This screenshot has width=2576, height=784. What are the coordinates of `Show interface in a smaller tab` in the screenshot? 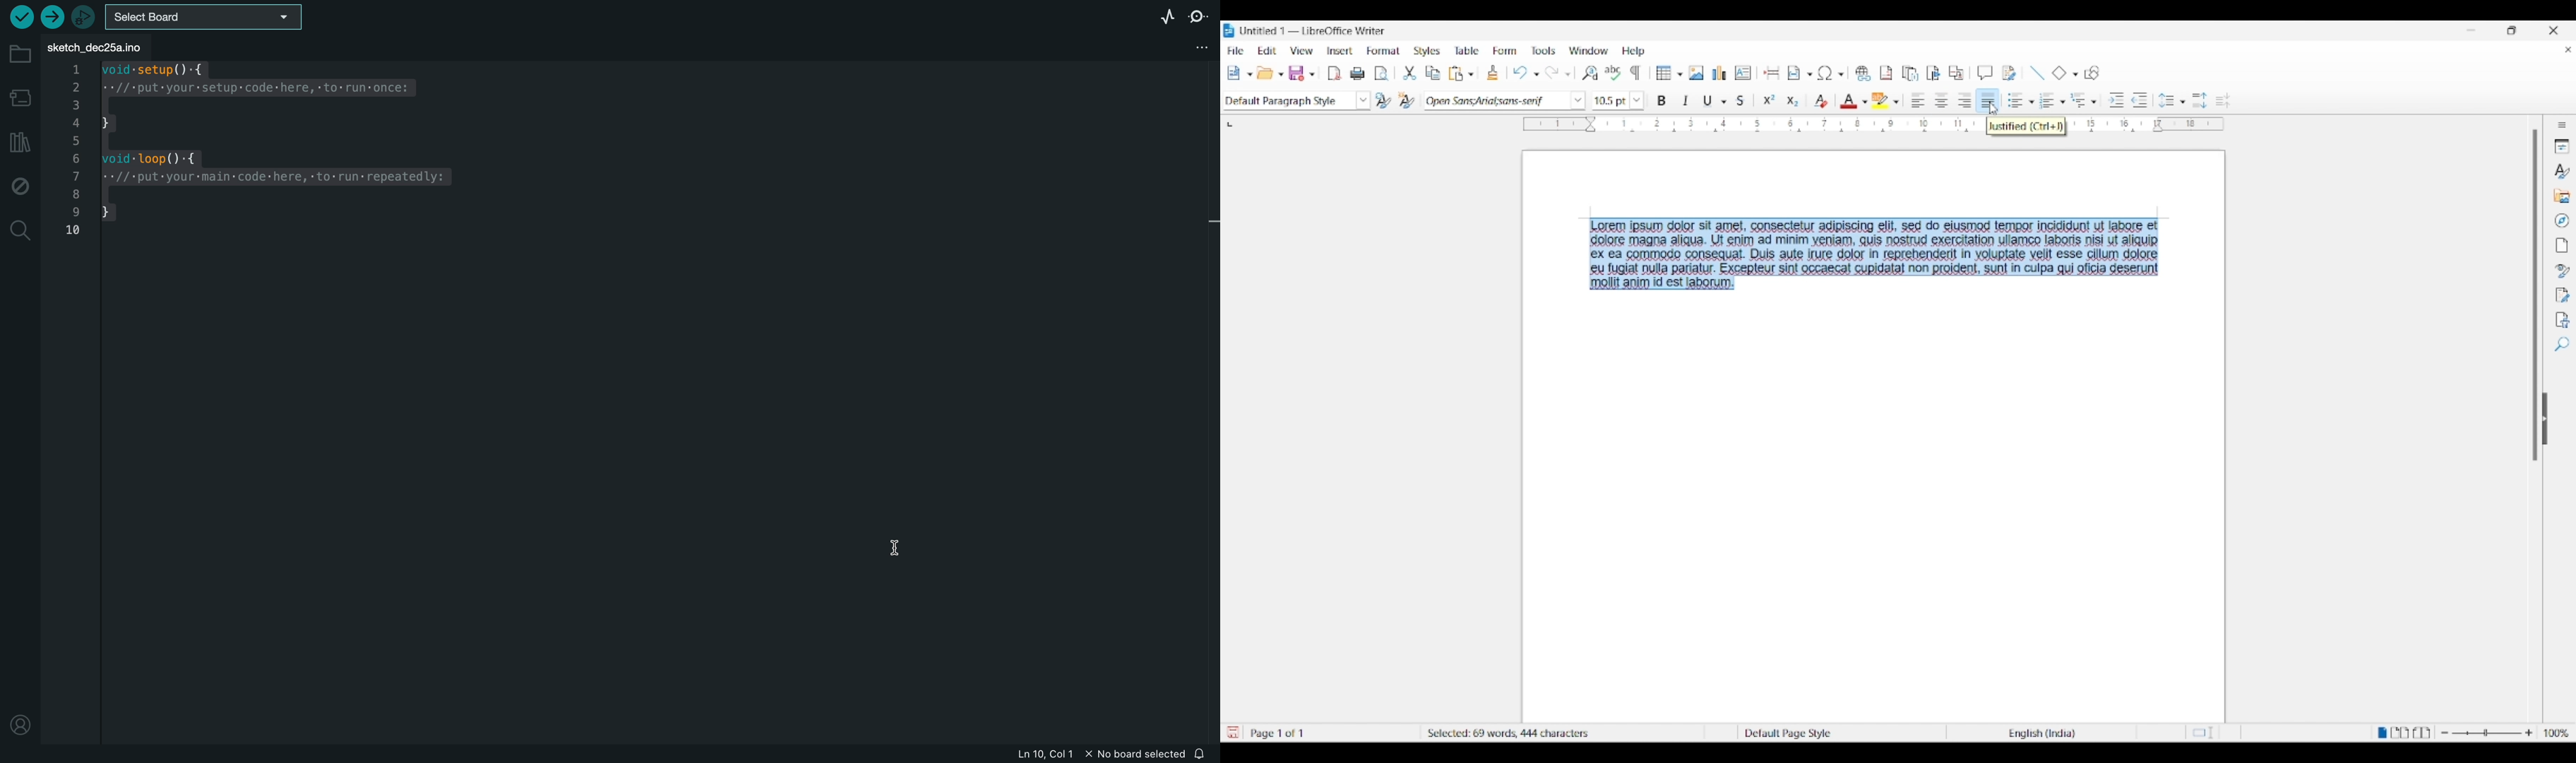 It's located at (2511, 30).